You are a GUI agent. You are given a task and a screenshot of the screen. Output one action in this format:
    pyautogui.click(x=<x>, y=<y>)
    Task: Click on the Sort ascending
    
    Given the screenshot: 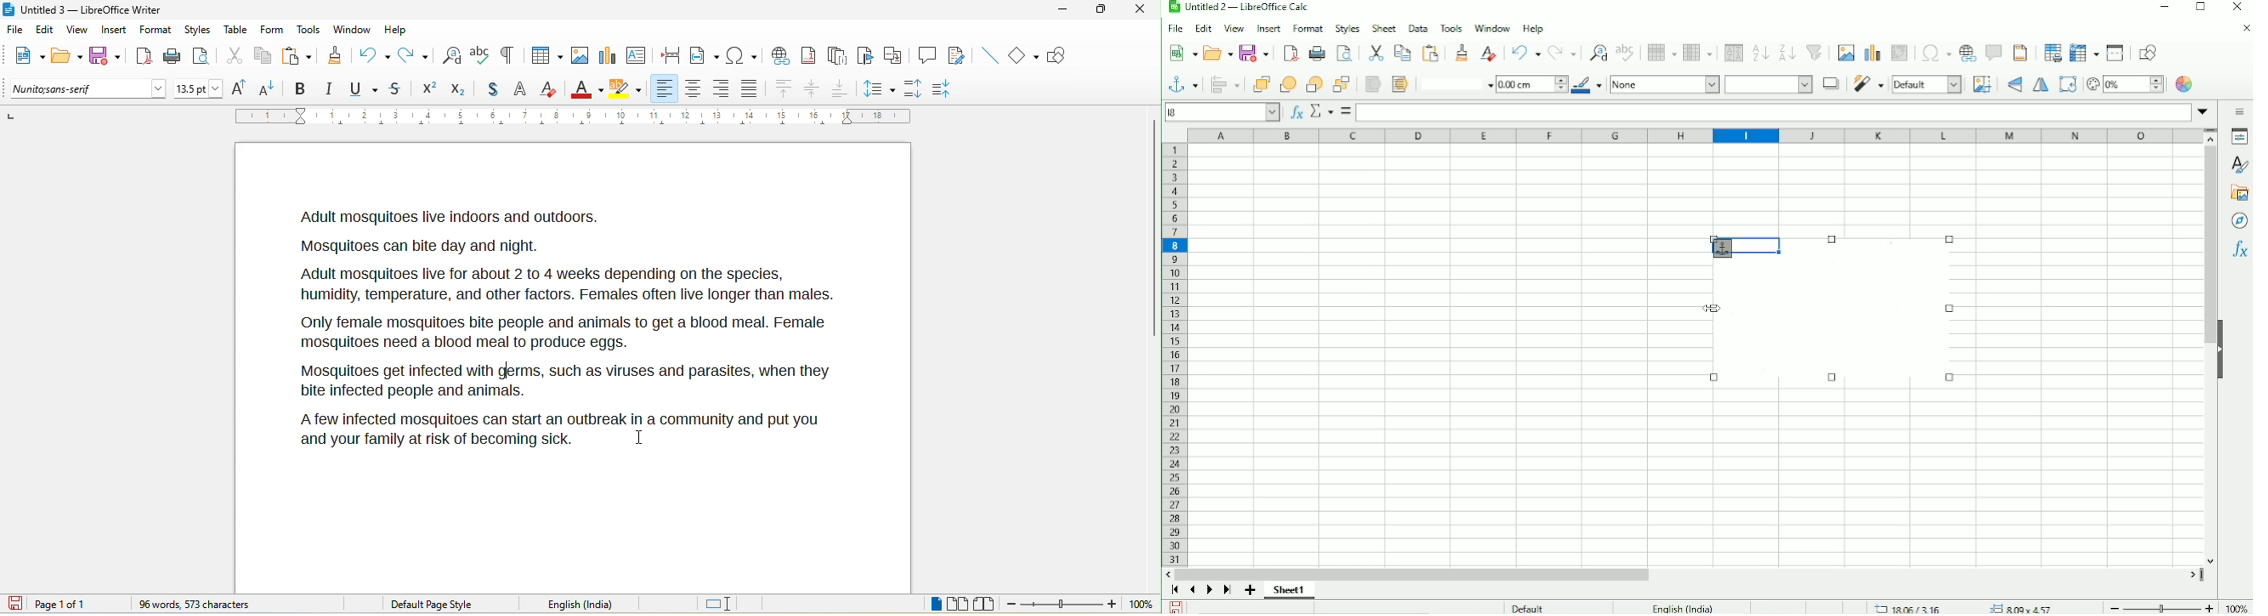 What is the action you would take?
    pyautogui.click(x=1760, y=52)
    